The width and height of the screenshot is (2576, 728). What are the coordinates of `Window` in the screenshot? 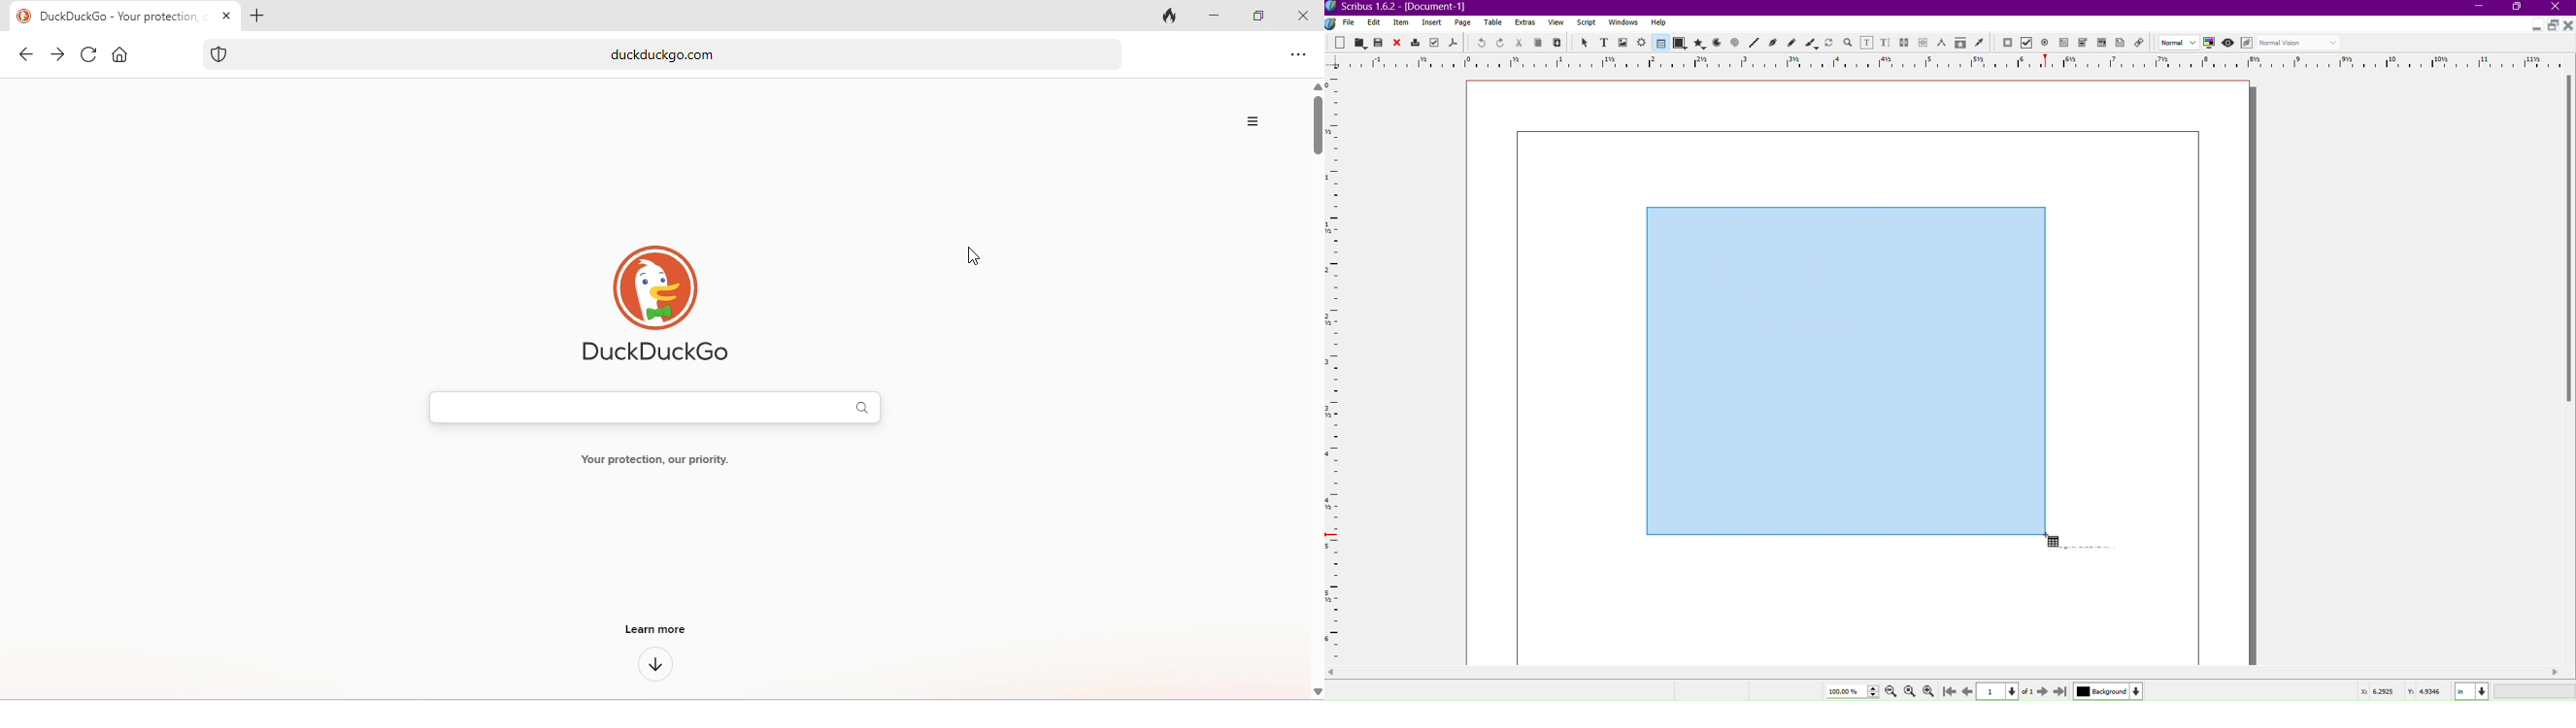 It's located at (1621, 24).